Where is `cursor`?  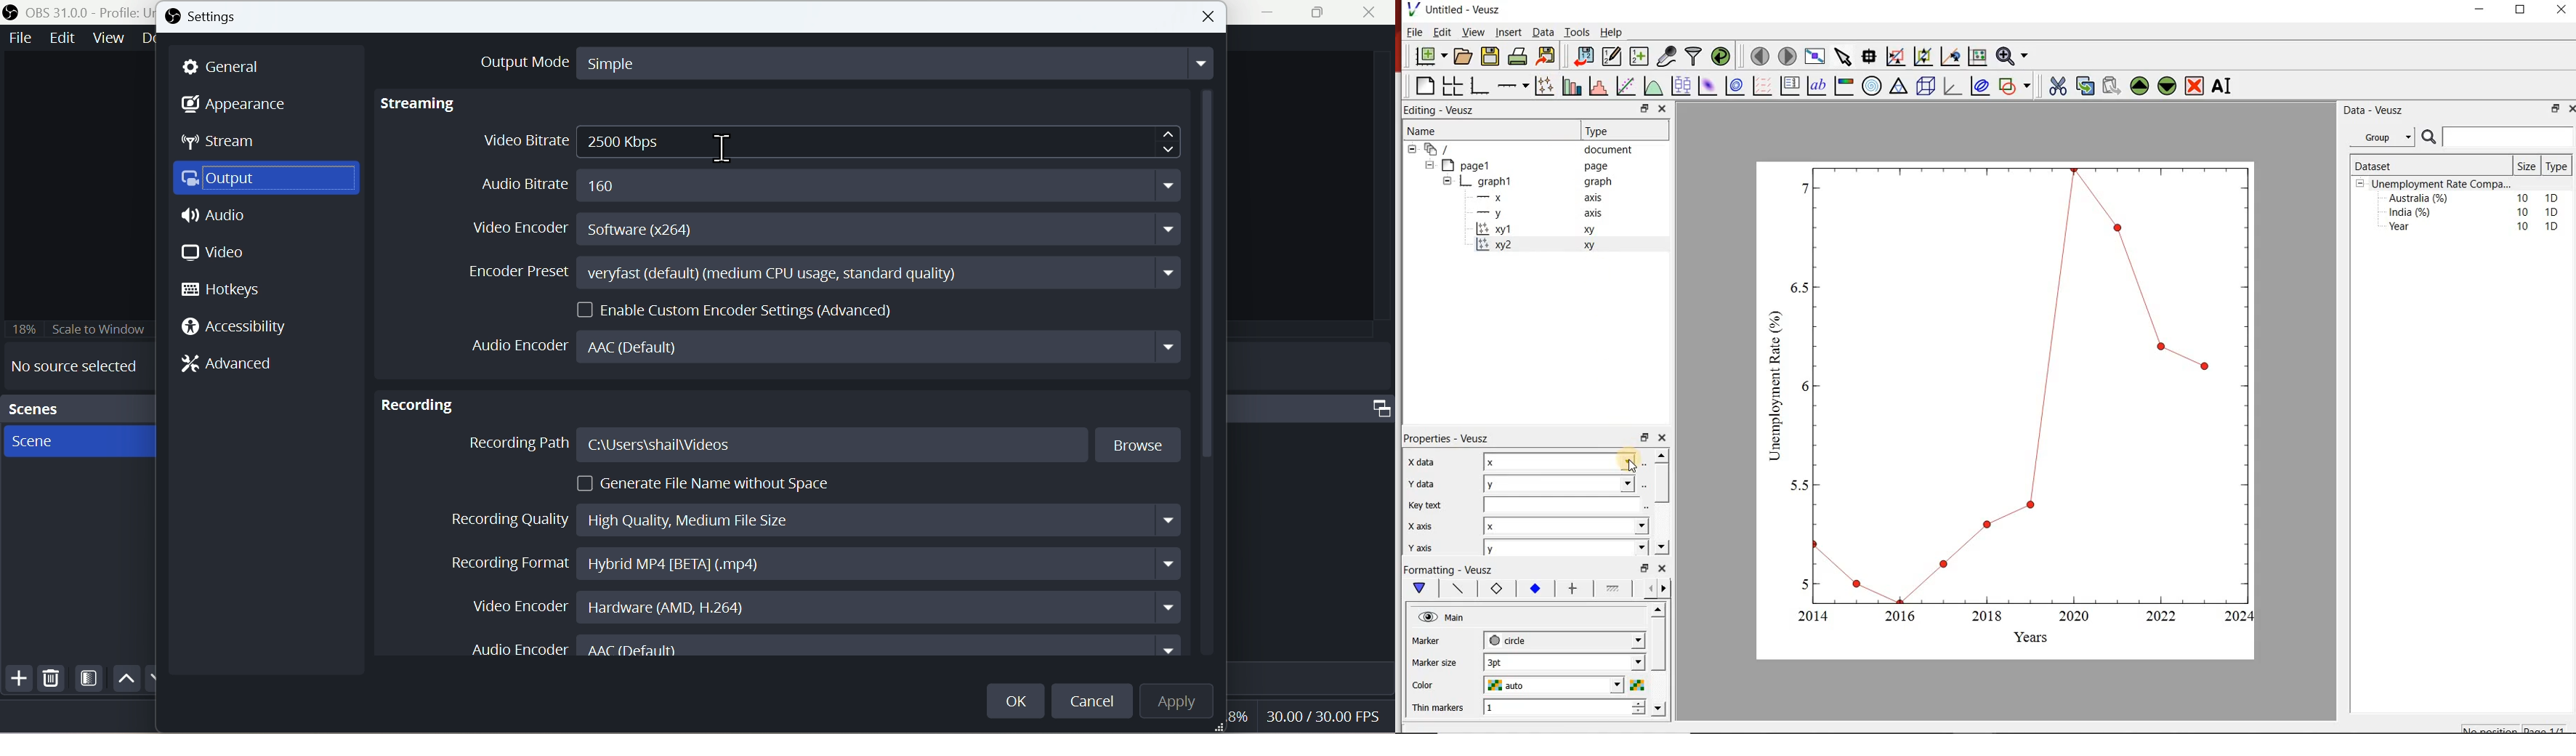
cursor is located at coordinates (730, 145).